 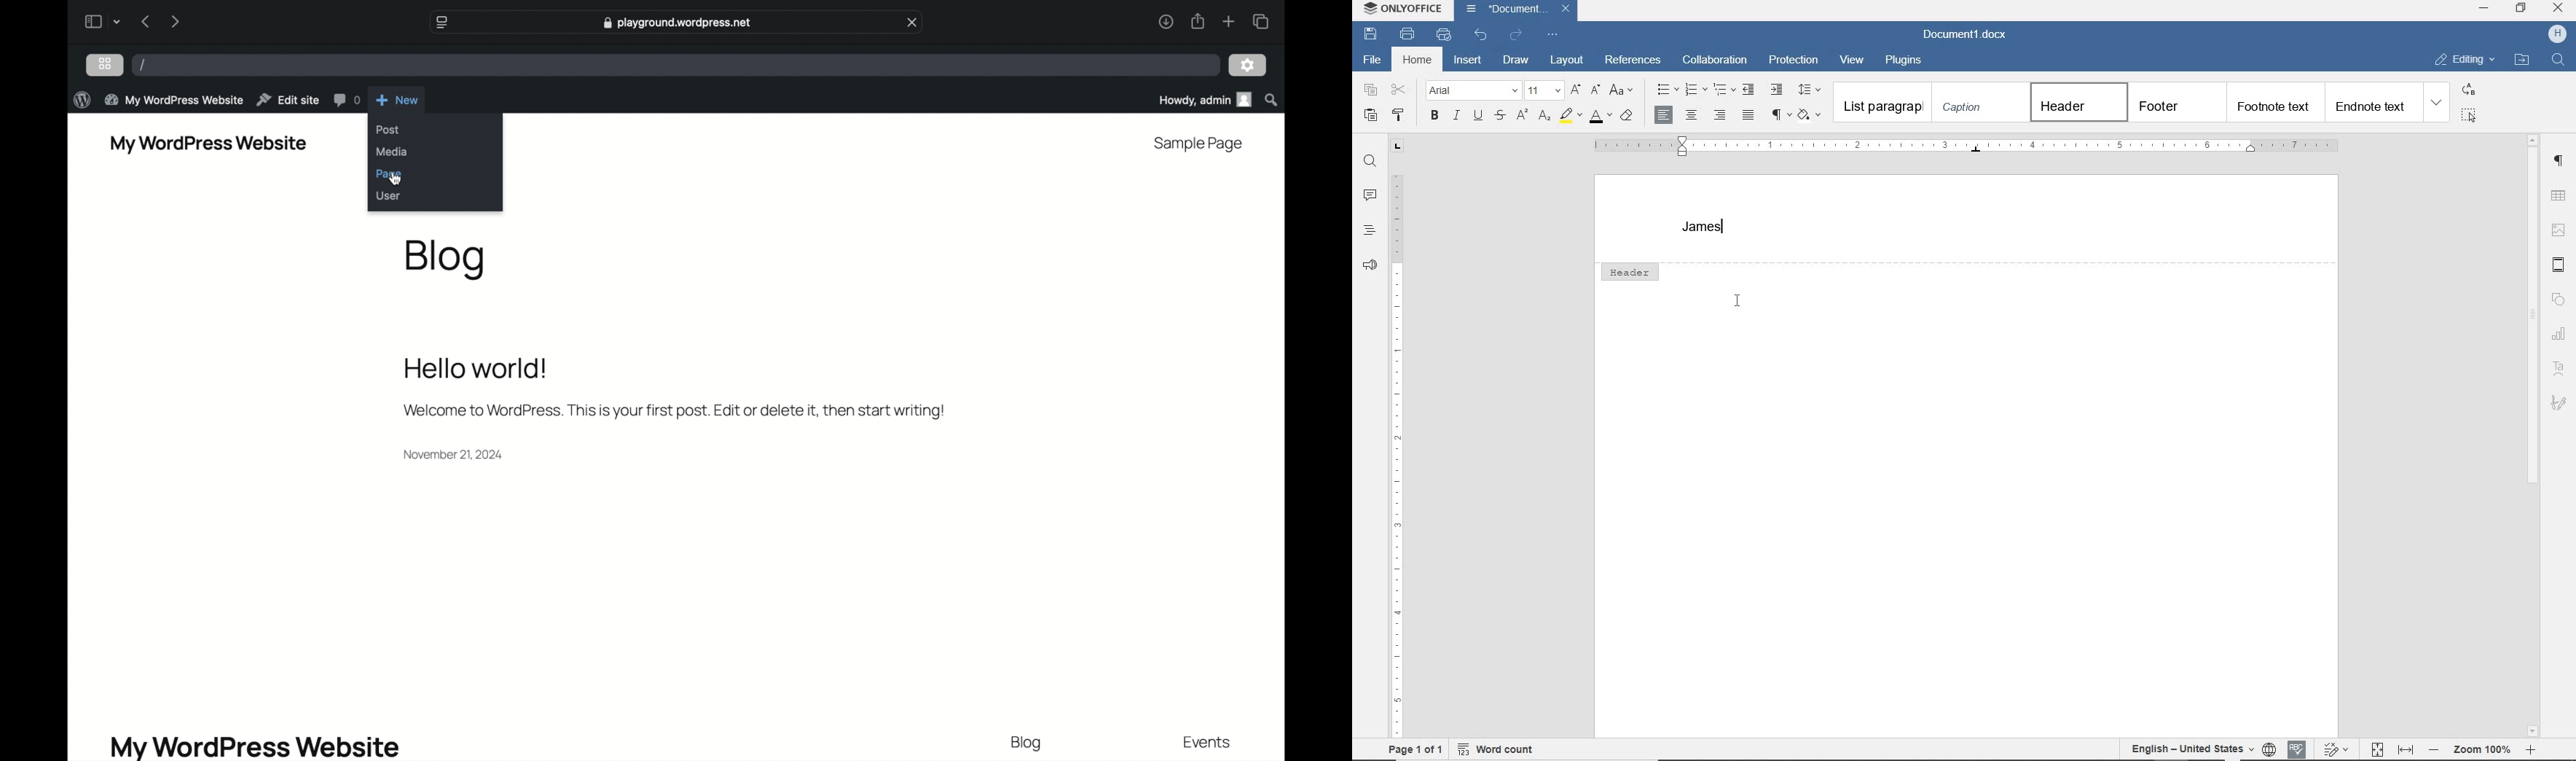 What do you see at coordinates (2561, 332) in the screenshot?
I see `chart` at bounding box center [2561, 332].